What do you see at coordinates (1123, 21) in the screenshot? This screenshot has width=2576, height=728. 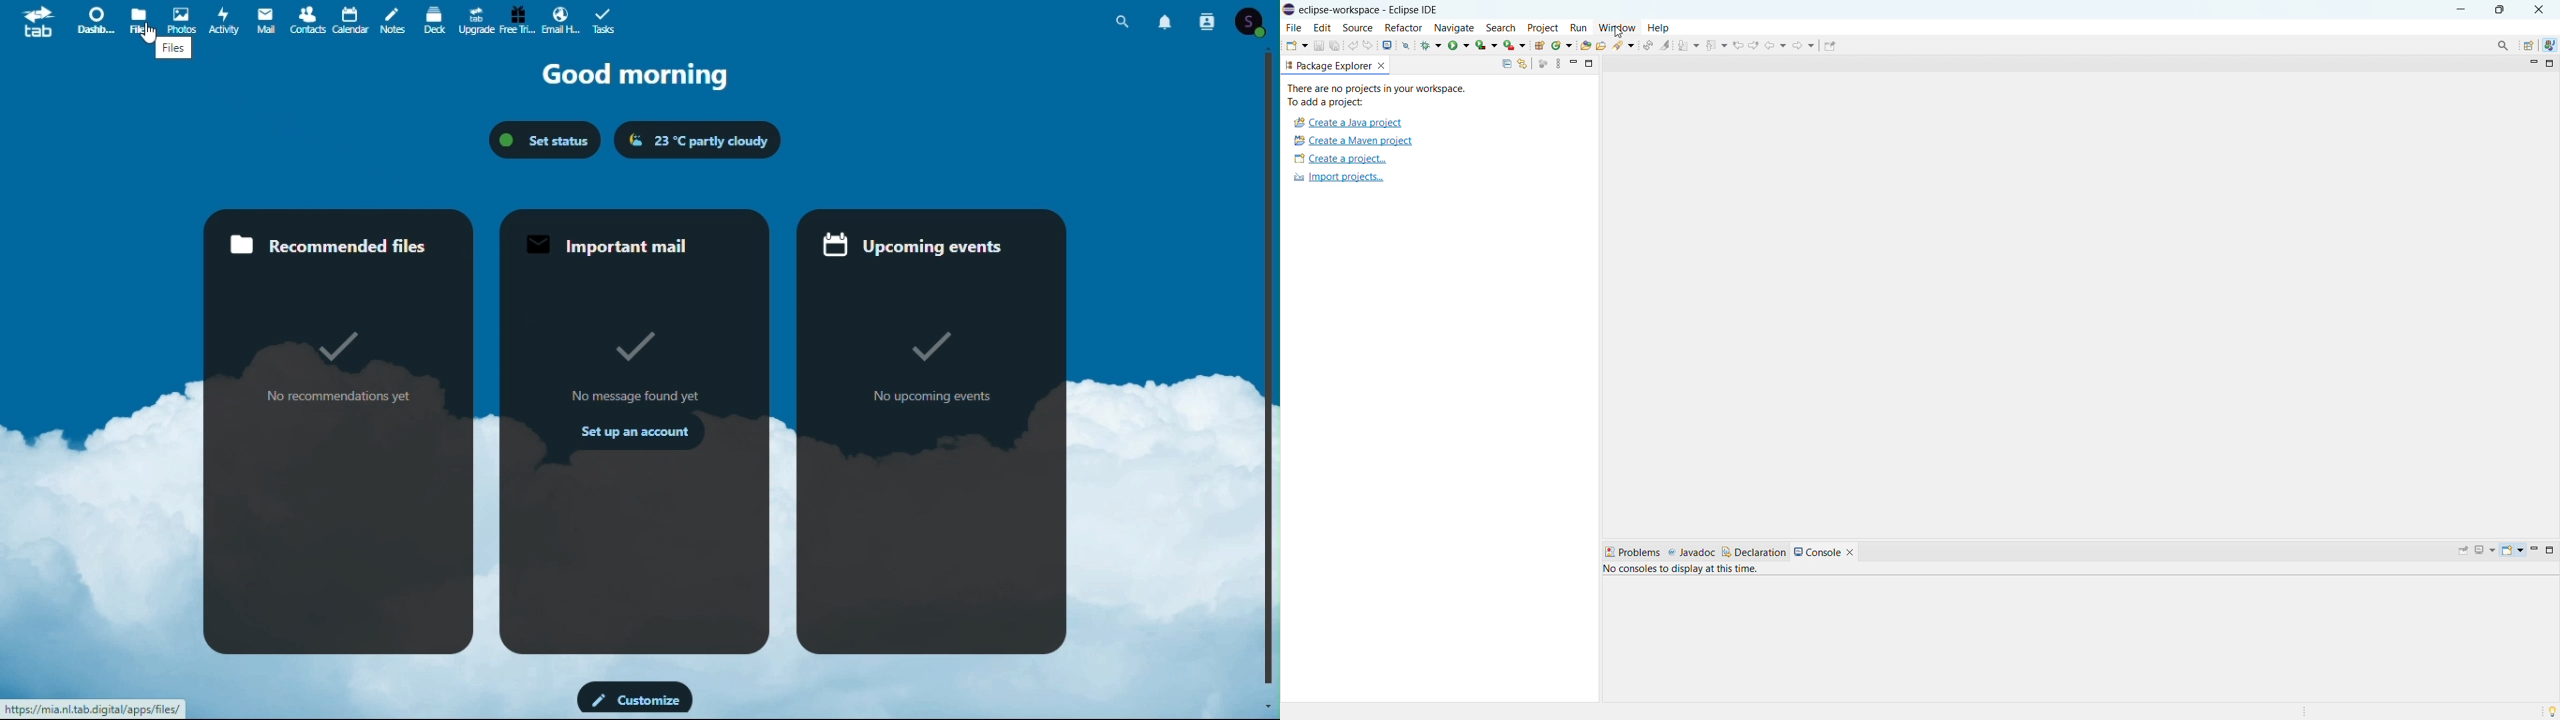 I see `Search` at bounding box center [1123, 21].